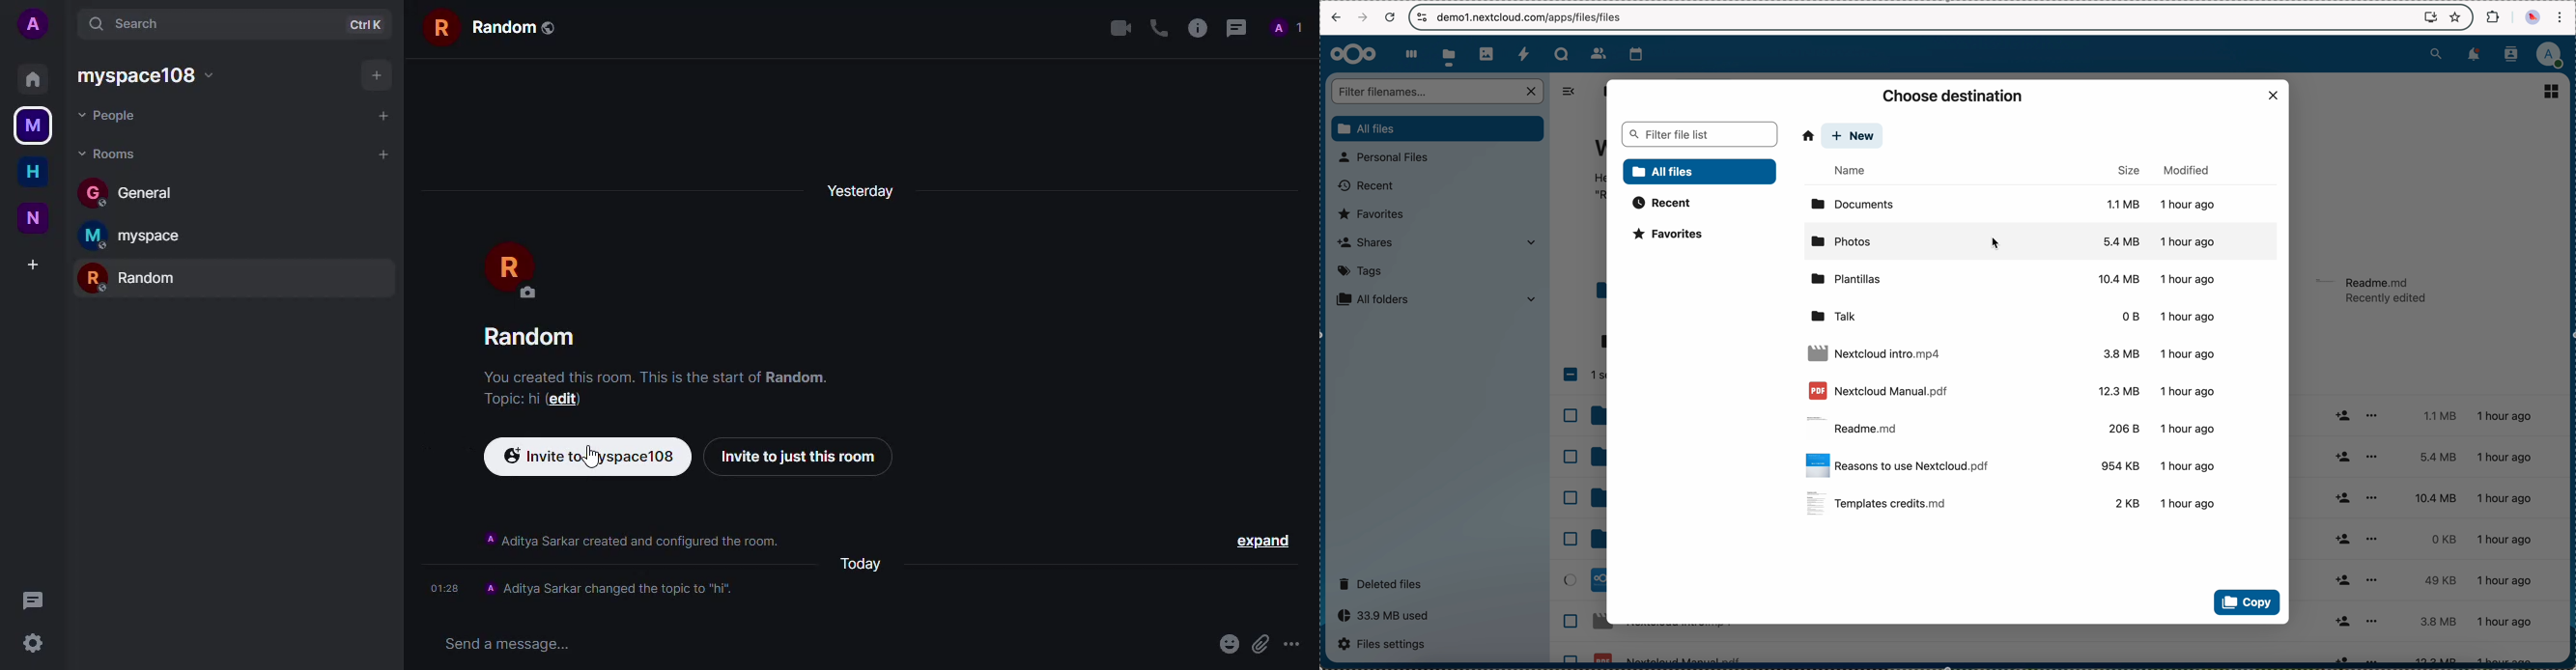 This screenshot has height=672, width=2576. What do you see at coordinates (1437, 242) in the screenshot?
I see `shares` at bounding box center [1437, 242].